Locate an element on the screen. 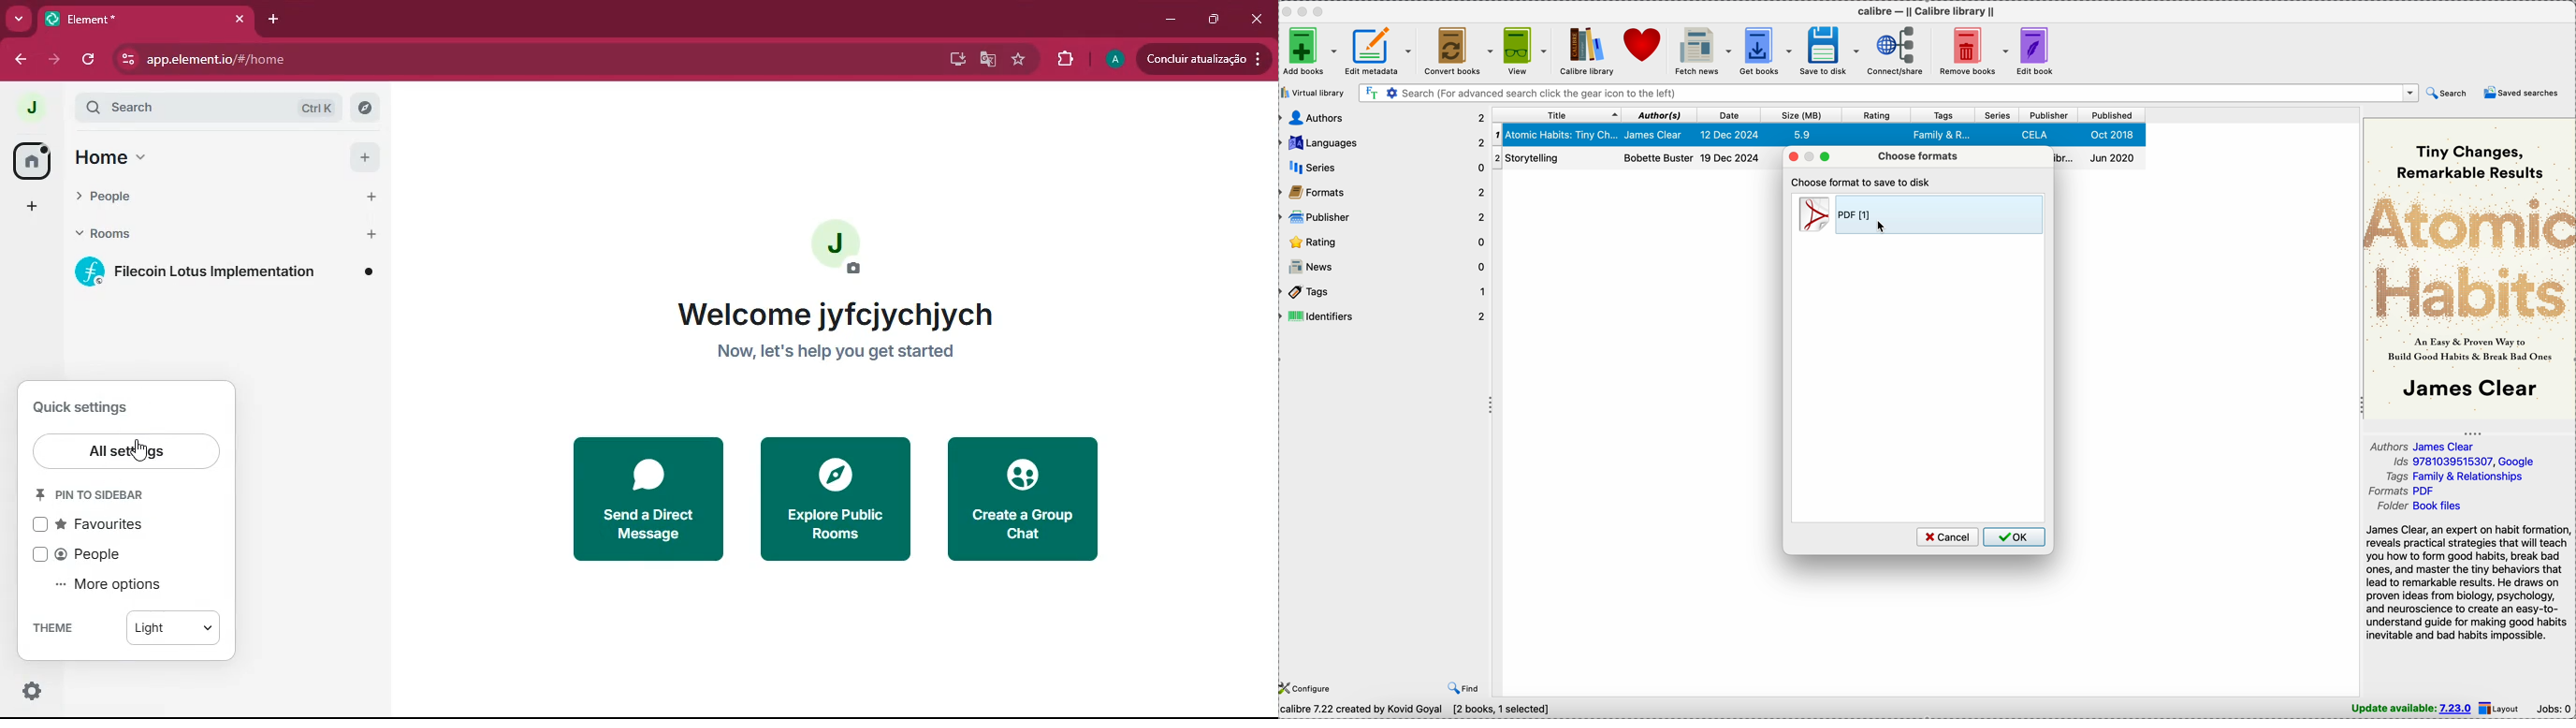  configure is located at coordinates (1308, 687).